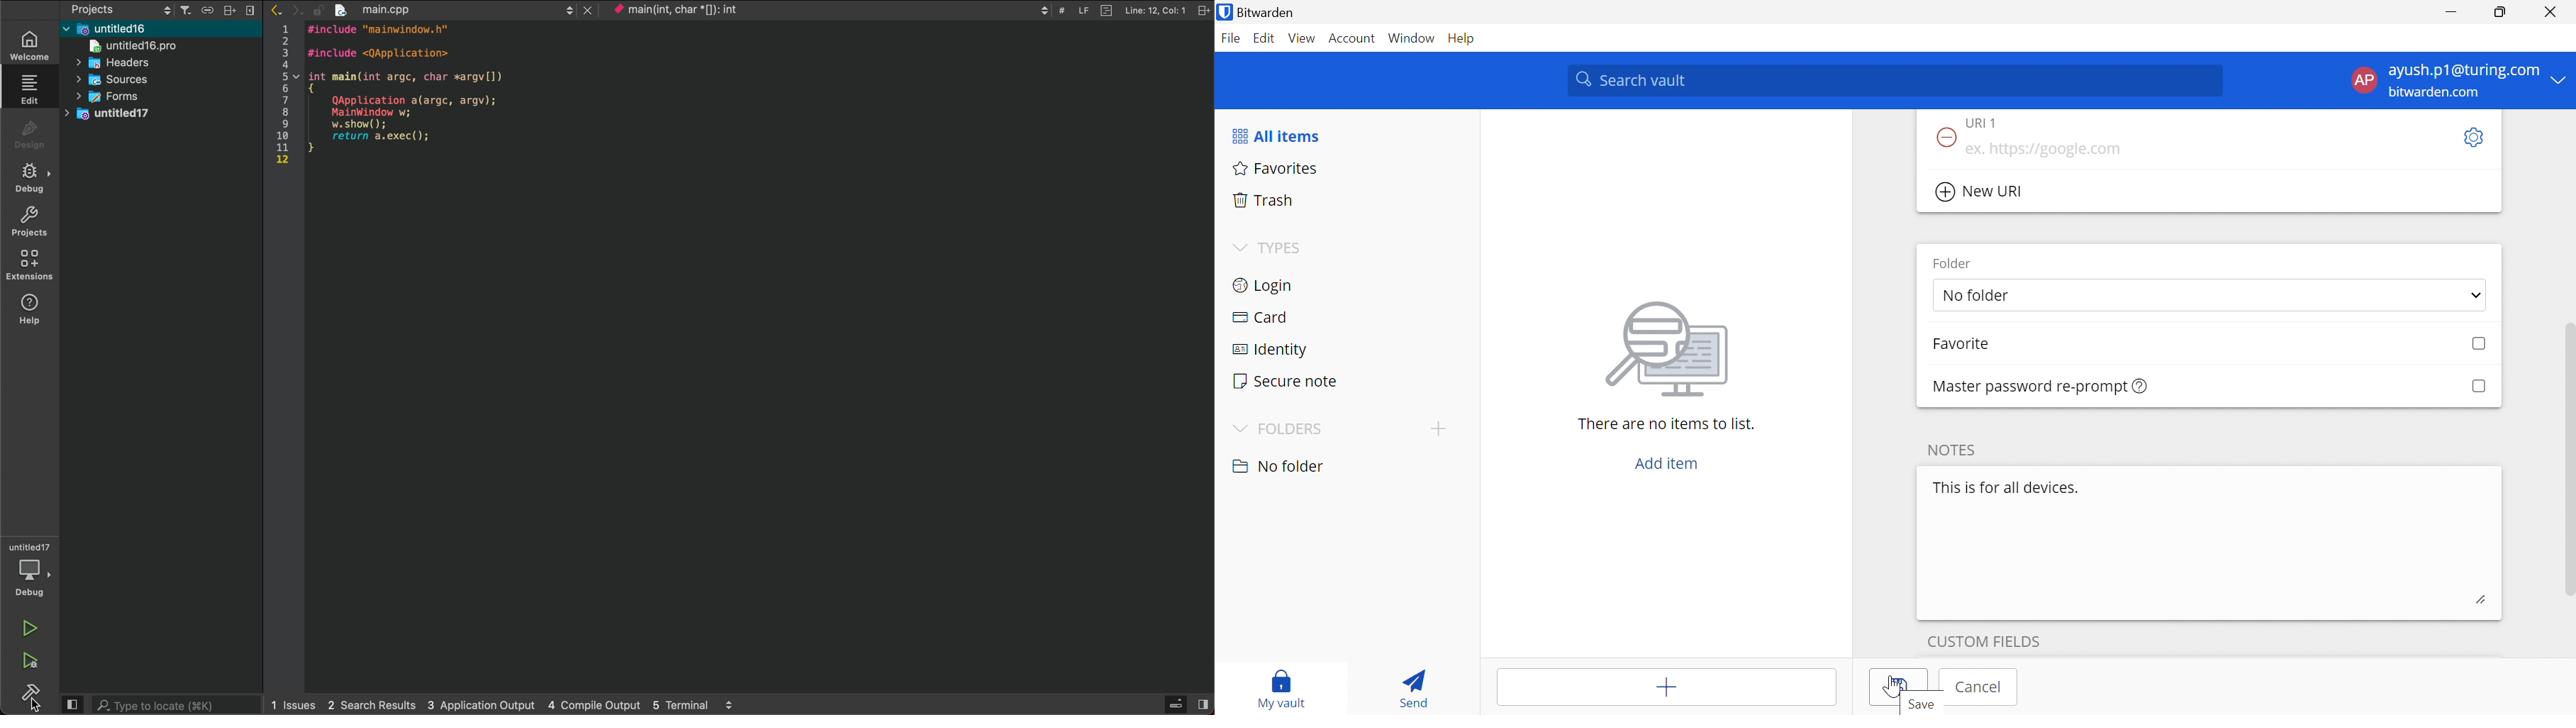 This screenshot has height=728, width=2576. What do you see at coordinates (147, 46) in the screenshot?
I see `untitled 16 pro` at bounding box center [147, 46].